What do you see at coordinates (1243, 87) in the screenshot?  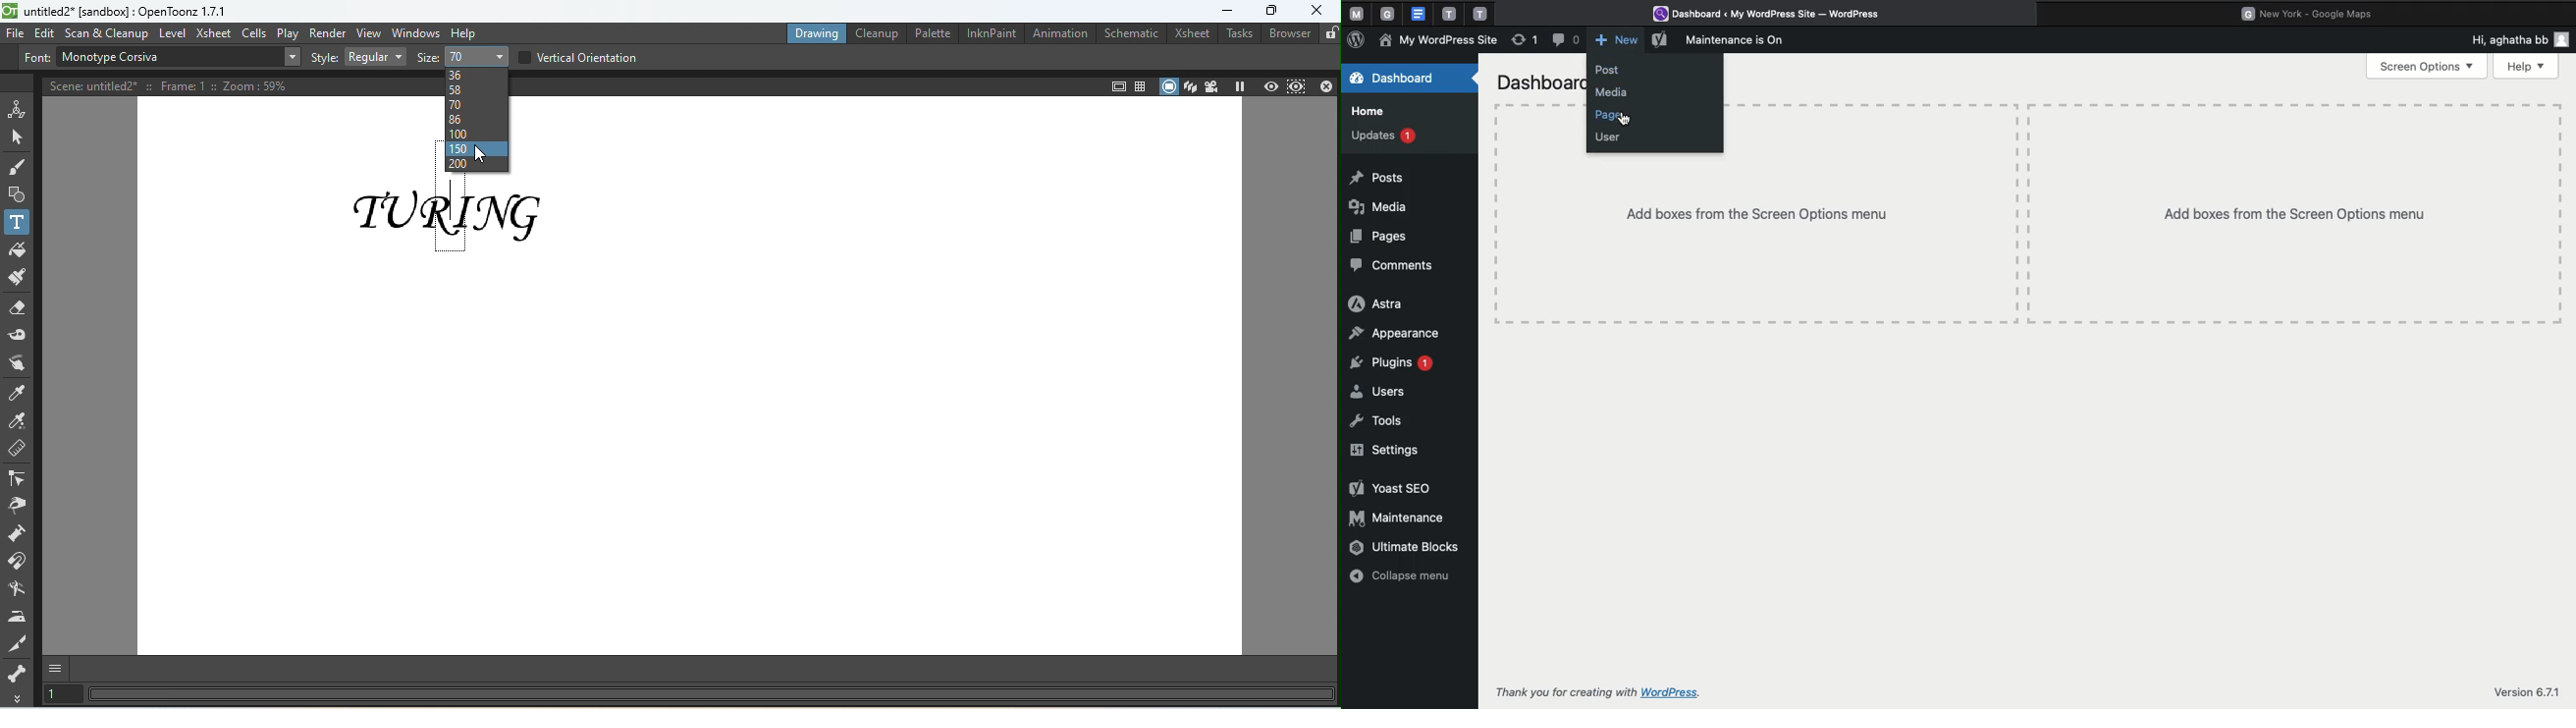 I see `Freeze` at bounding box center [1243, 87].